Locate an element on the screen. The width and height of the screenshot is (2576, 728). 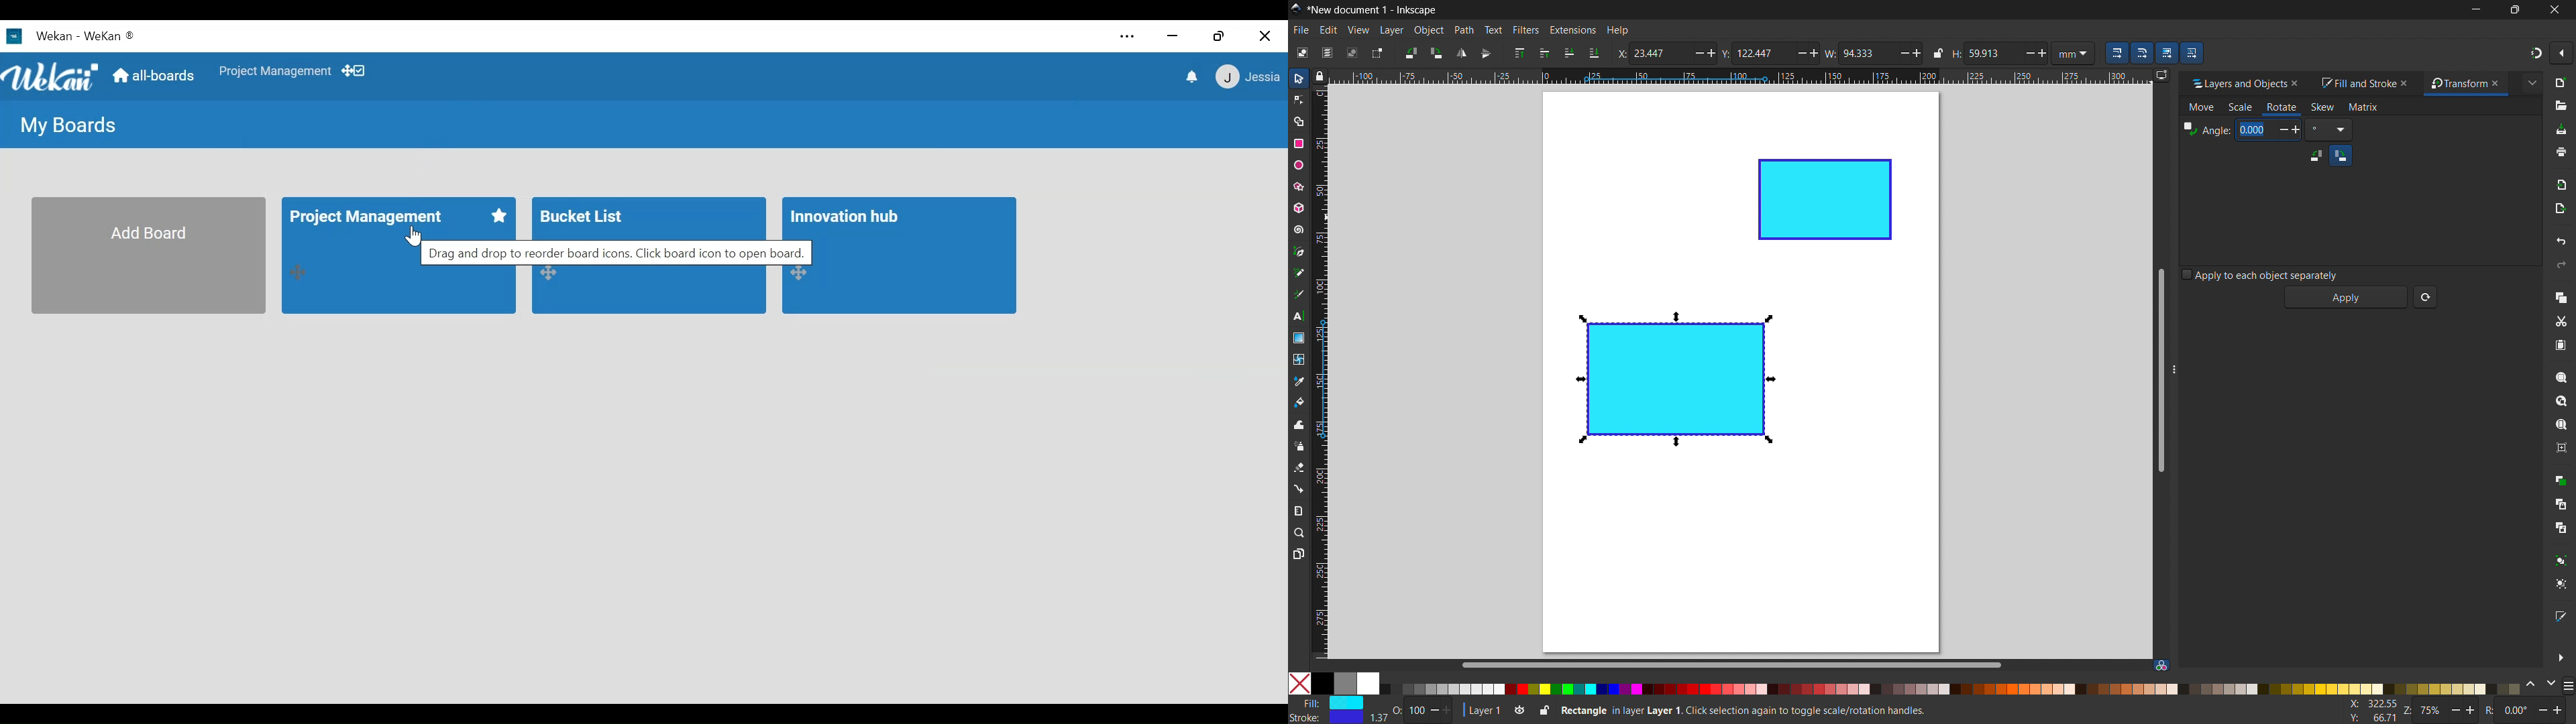
duplicate is located at coordinates (2560, 479).